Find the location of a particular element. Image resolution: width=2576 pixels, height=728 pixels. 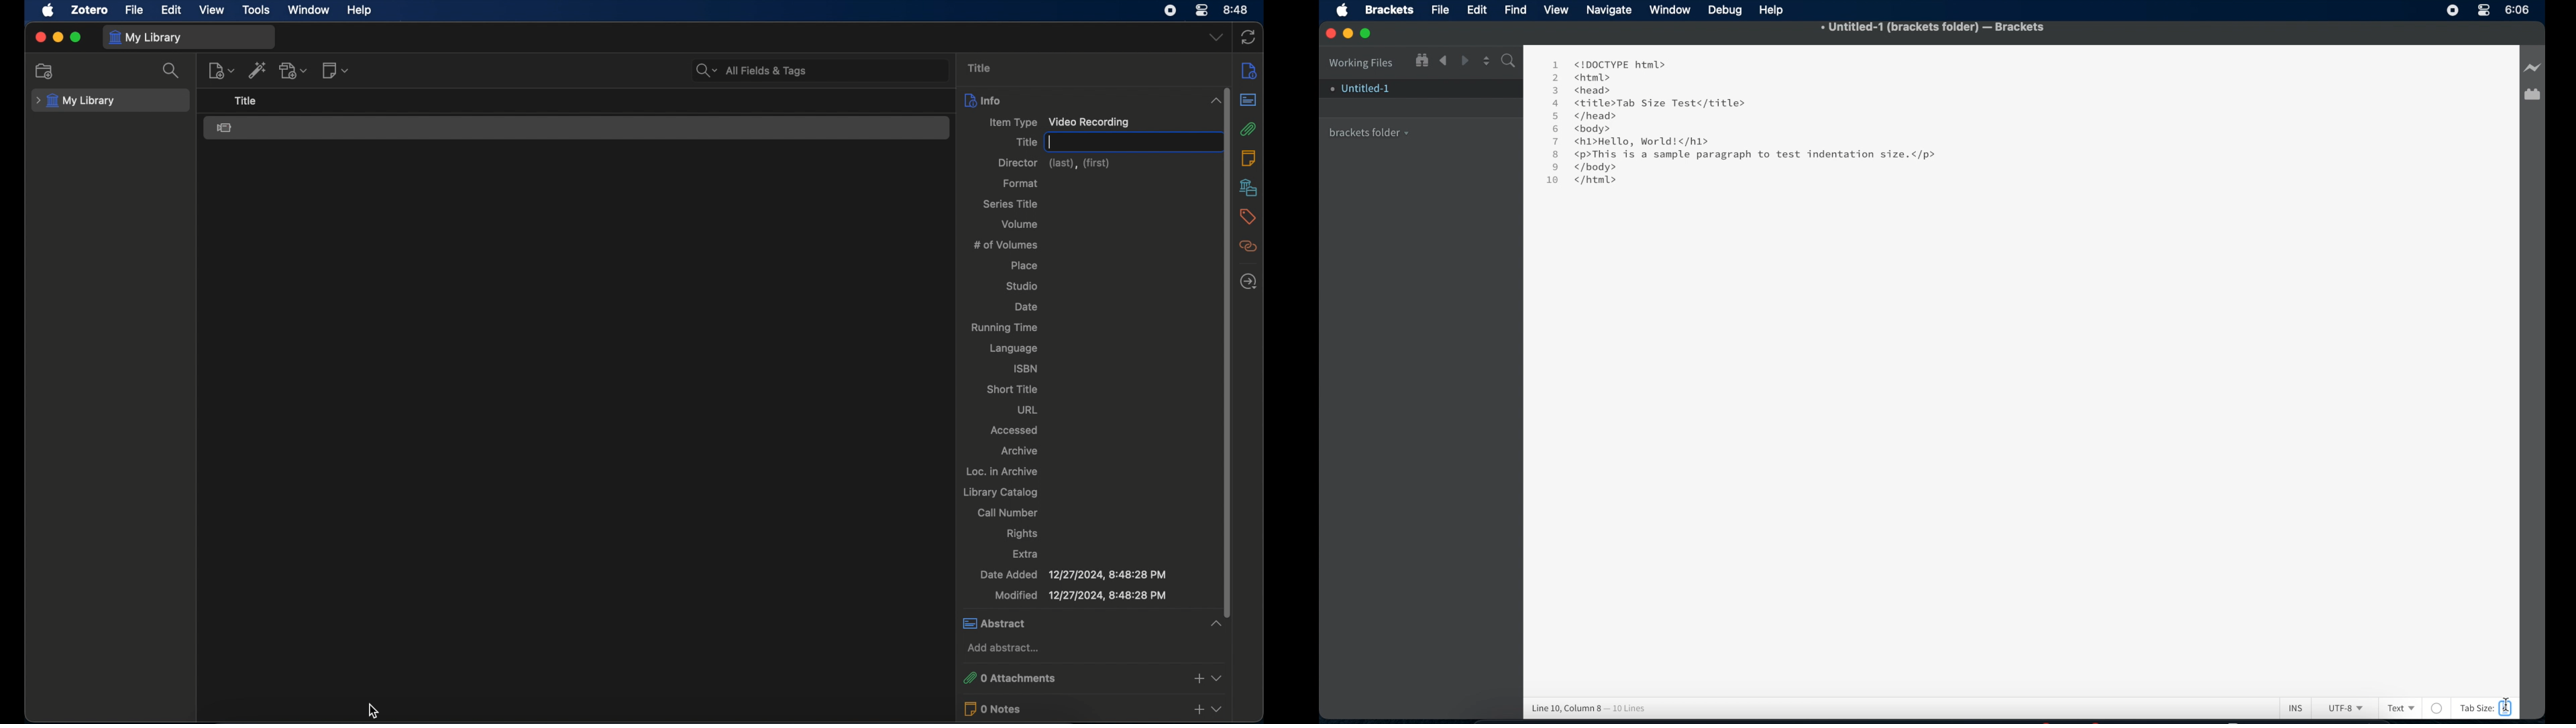

edit is located at coordinates (170, 10).